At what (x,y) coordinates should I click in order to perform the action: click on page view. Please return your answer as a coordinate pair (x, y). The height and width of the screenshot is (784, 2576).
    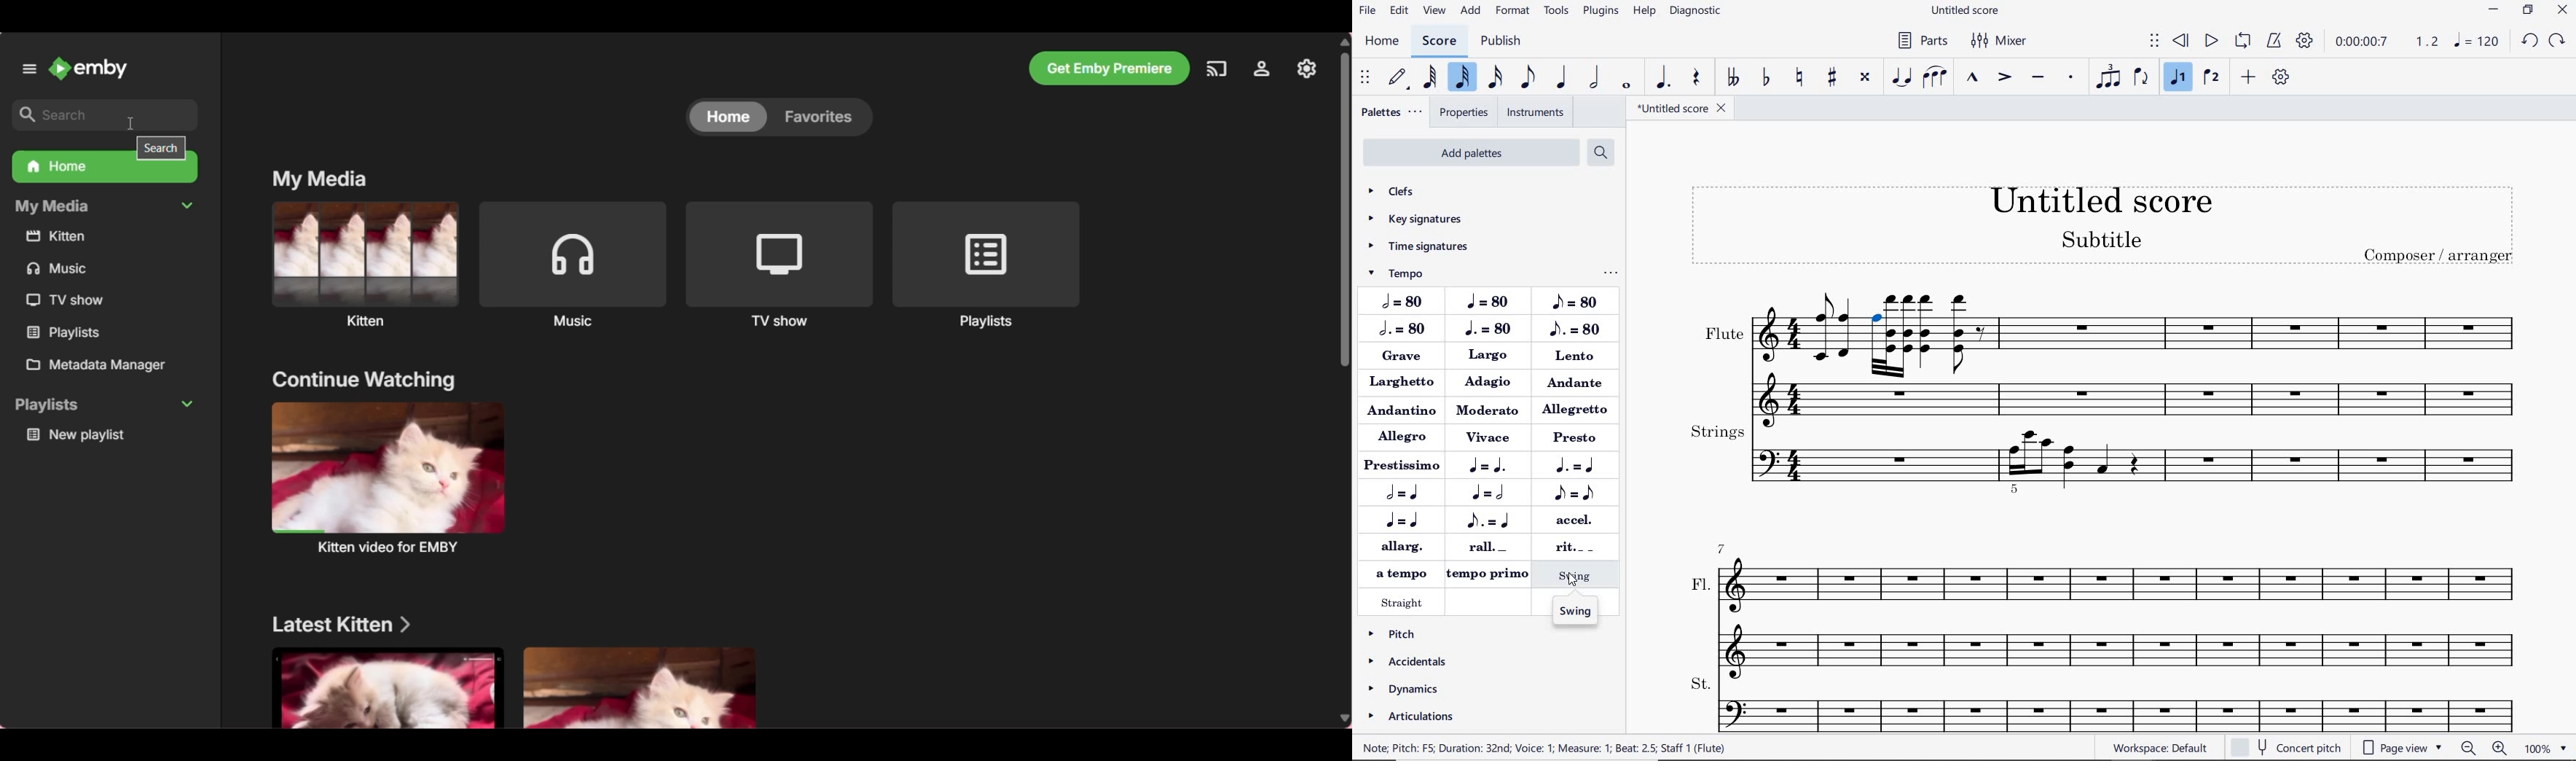
    Looking at the image, I should click on (2400, 746).